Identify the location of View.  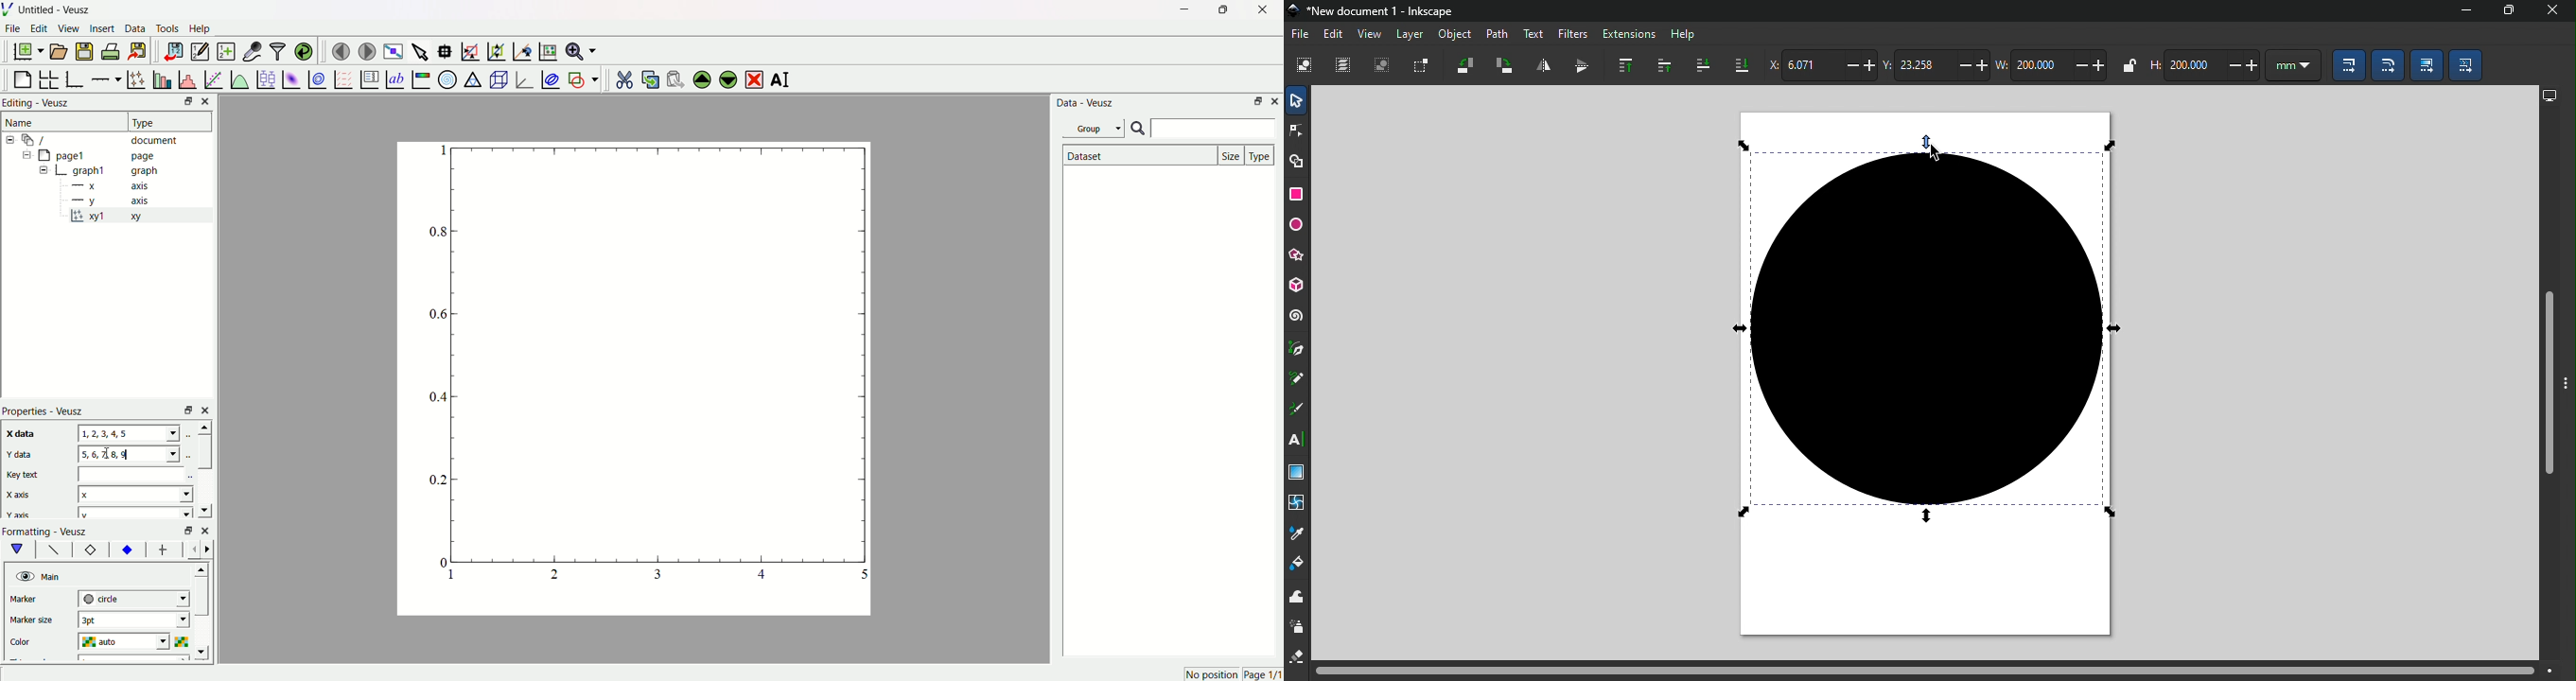
(69, 29).